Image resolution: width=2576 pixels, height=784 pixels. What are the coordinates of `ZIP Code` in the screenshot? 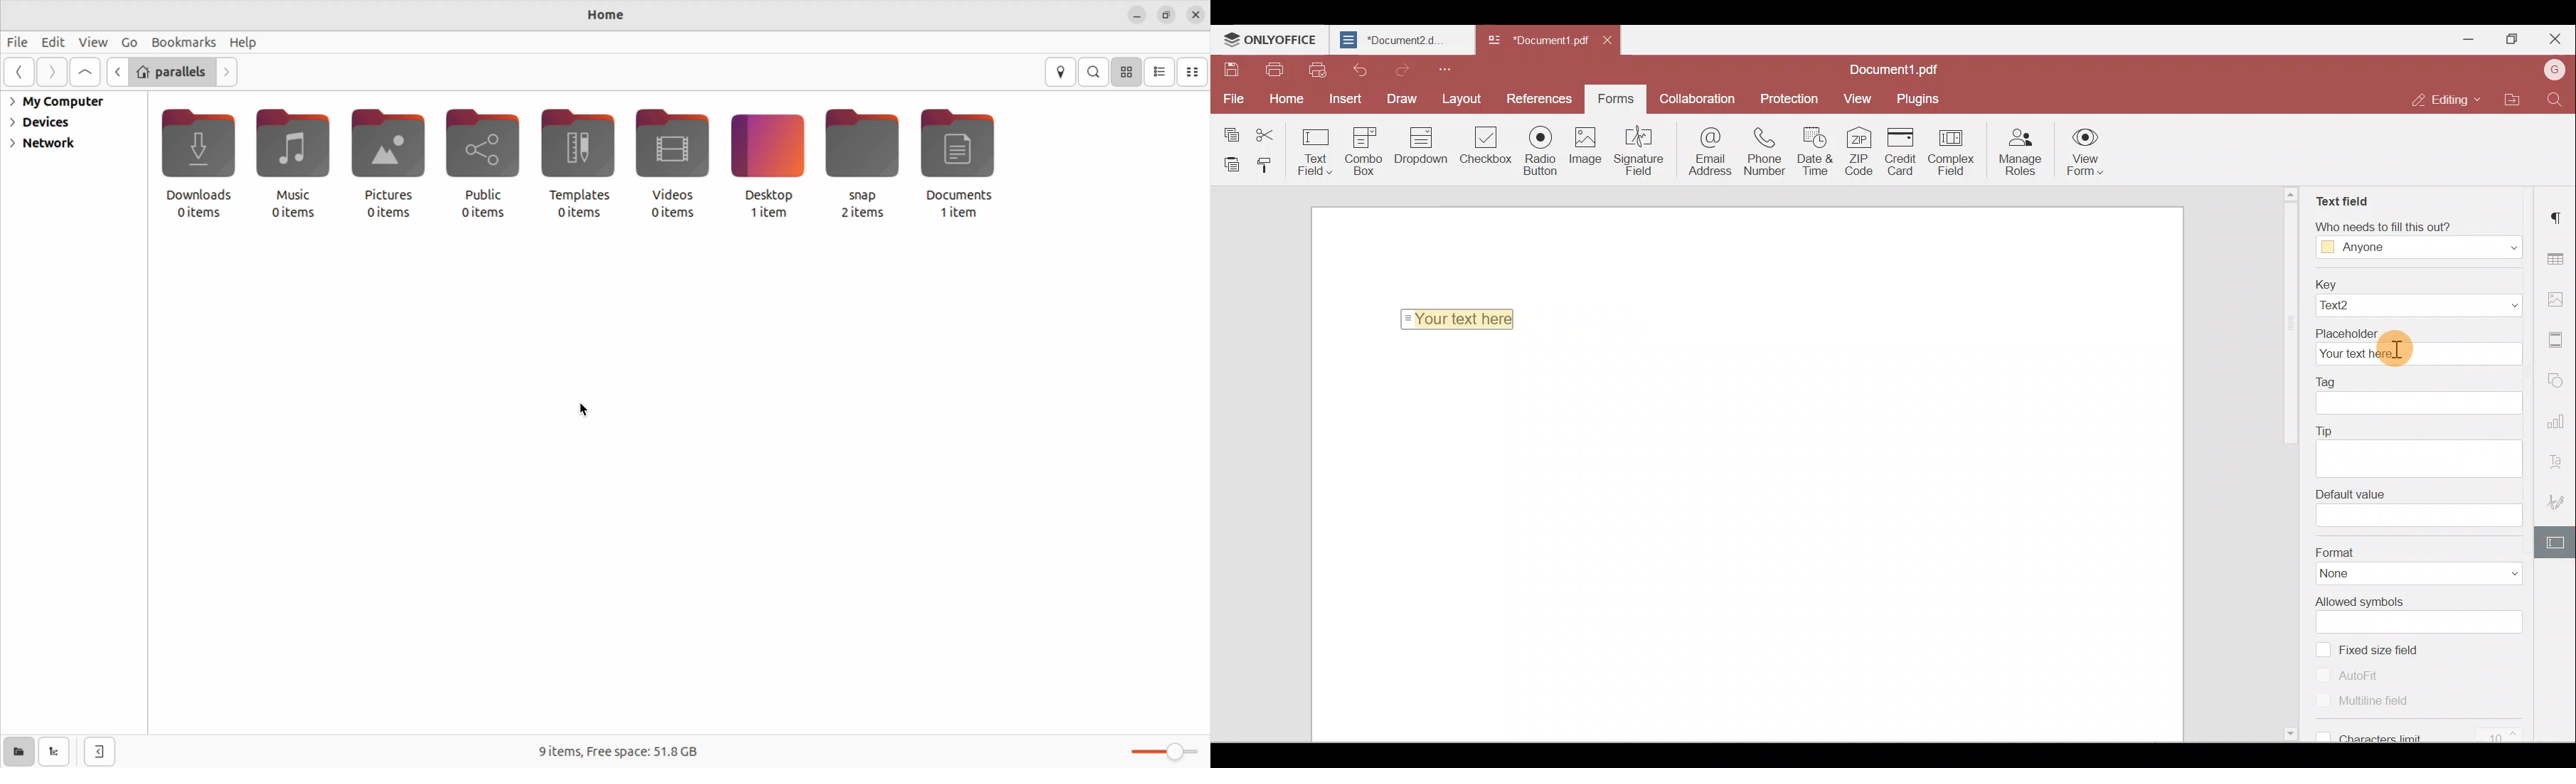 It's located at (1860, 154).